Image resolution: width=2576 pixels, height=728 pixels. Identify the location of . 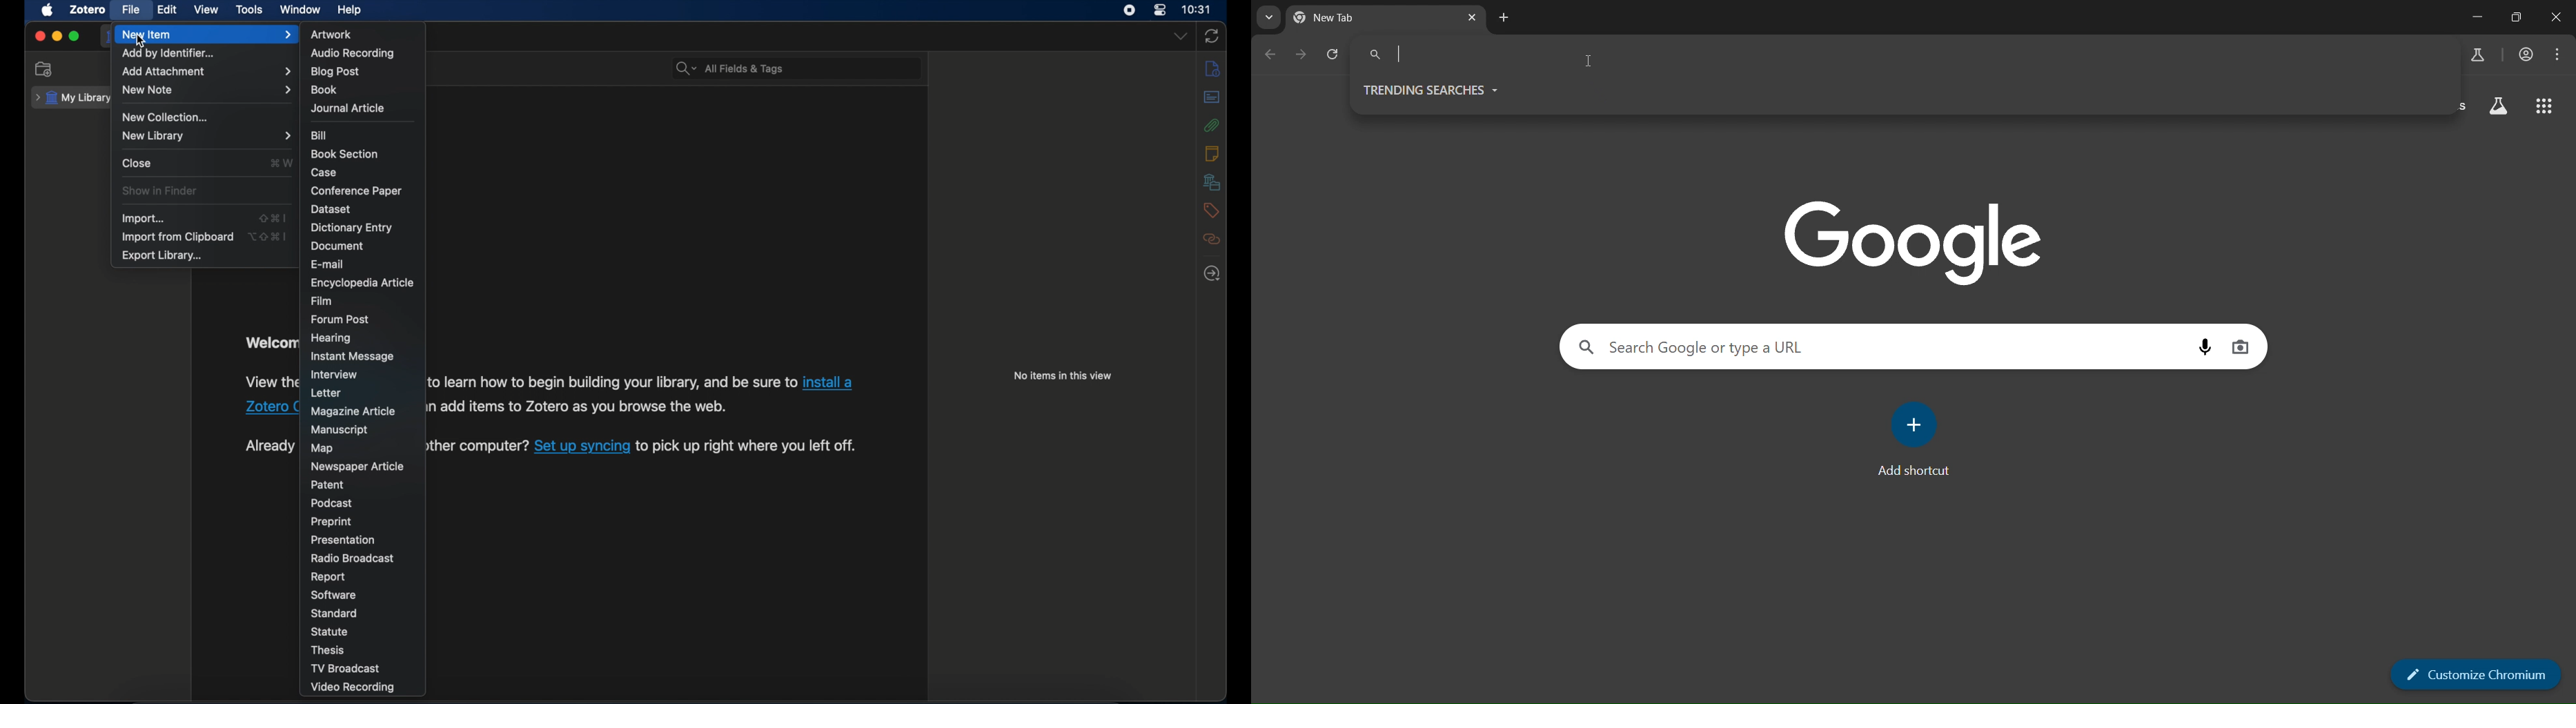
(268, 407).